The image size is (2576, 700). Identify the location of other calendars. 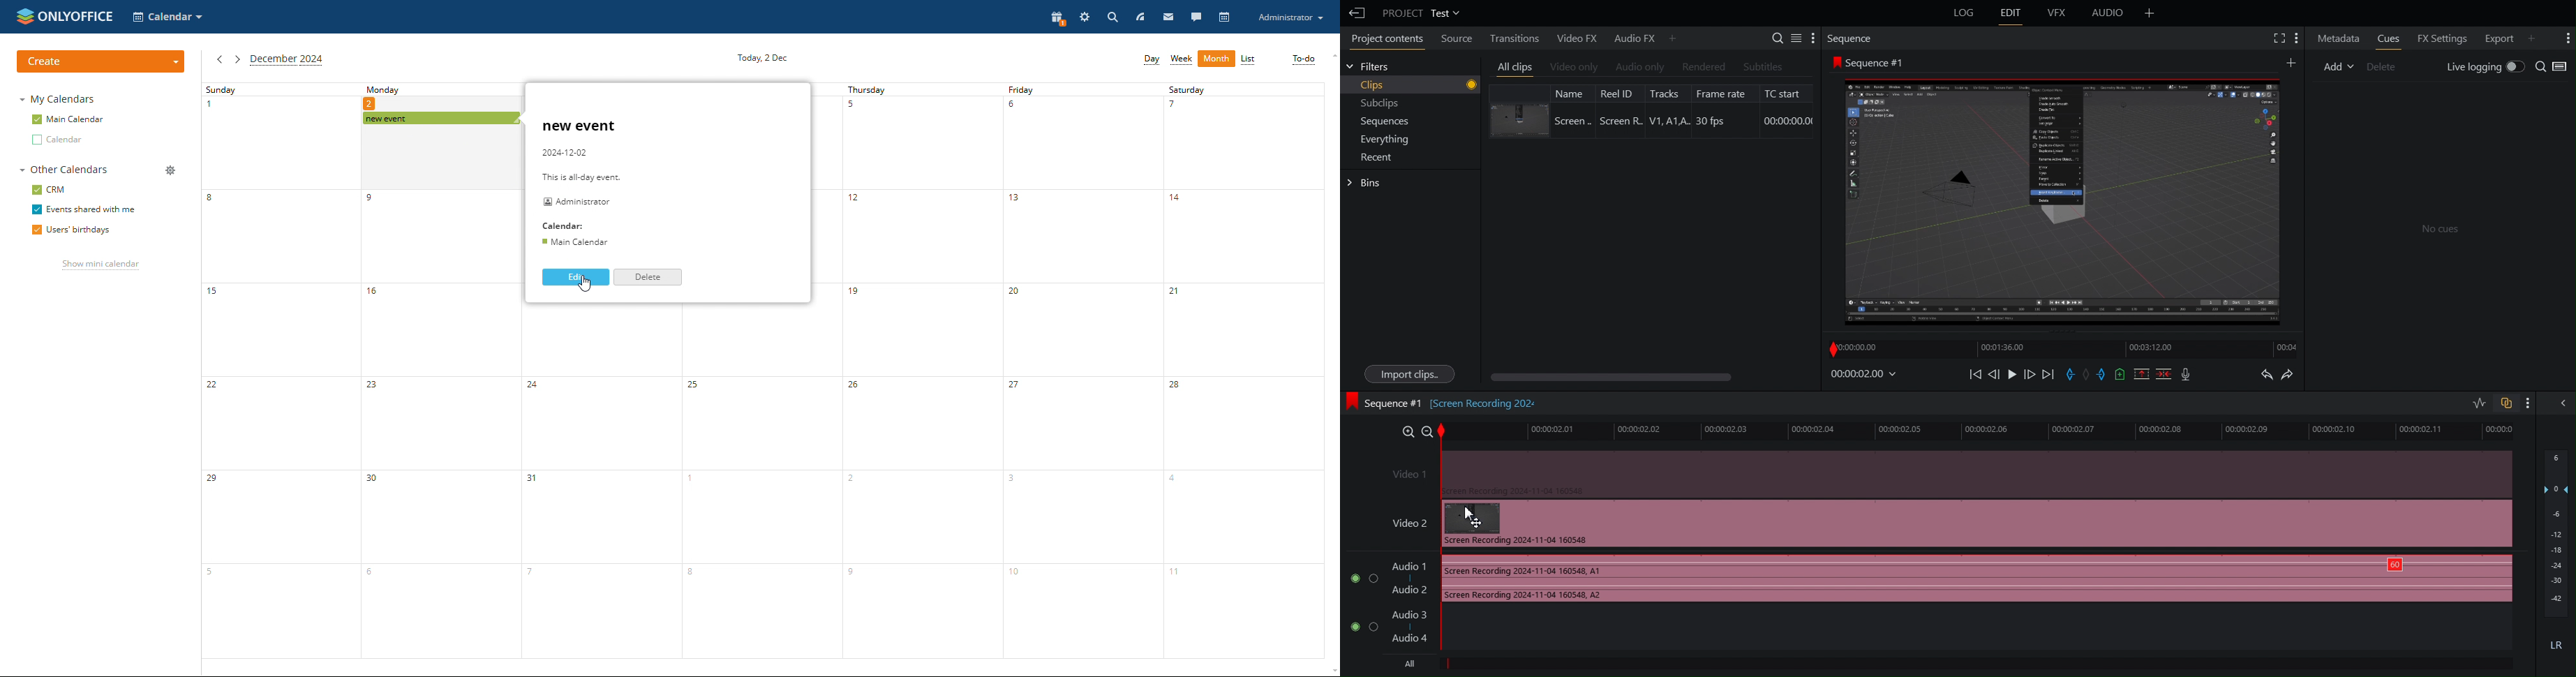
(64, 170).